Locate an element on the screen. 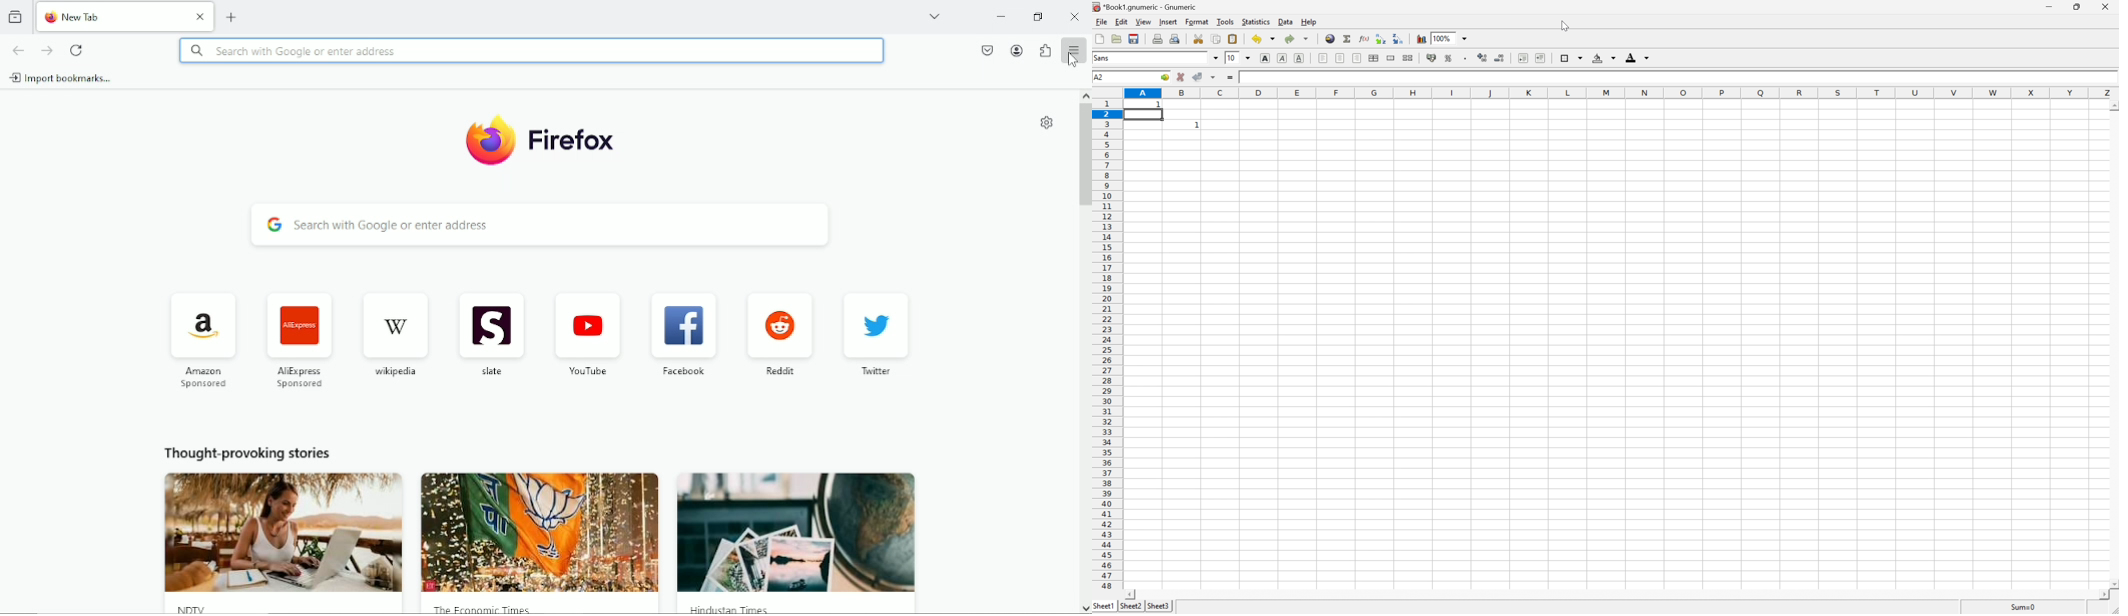  format selection as percentage is located at coordinates (1450, 58).